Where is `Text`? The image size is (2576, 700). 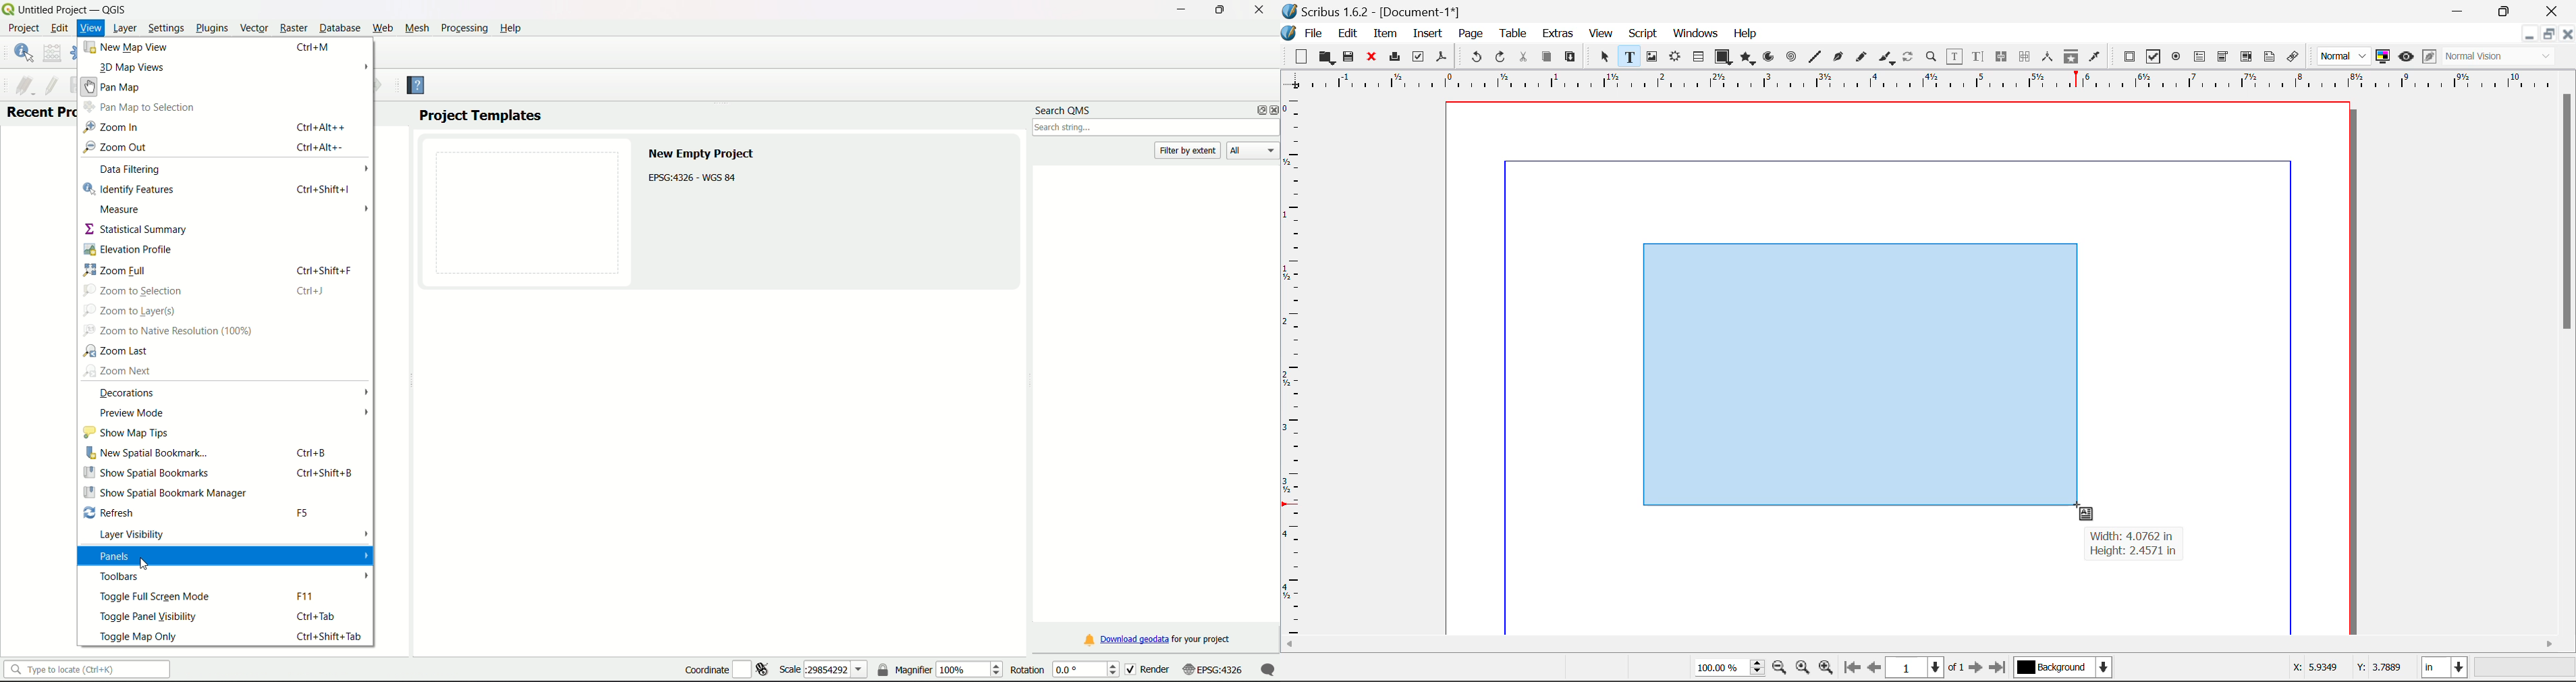 Text is located at coordinates (41, 111).